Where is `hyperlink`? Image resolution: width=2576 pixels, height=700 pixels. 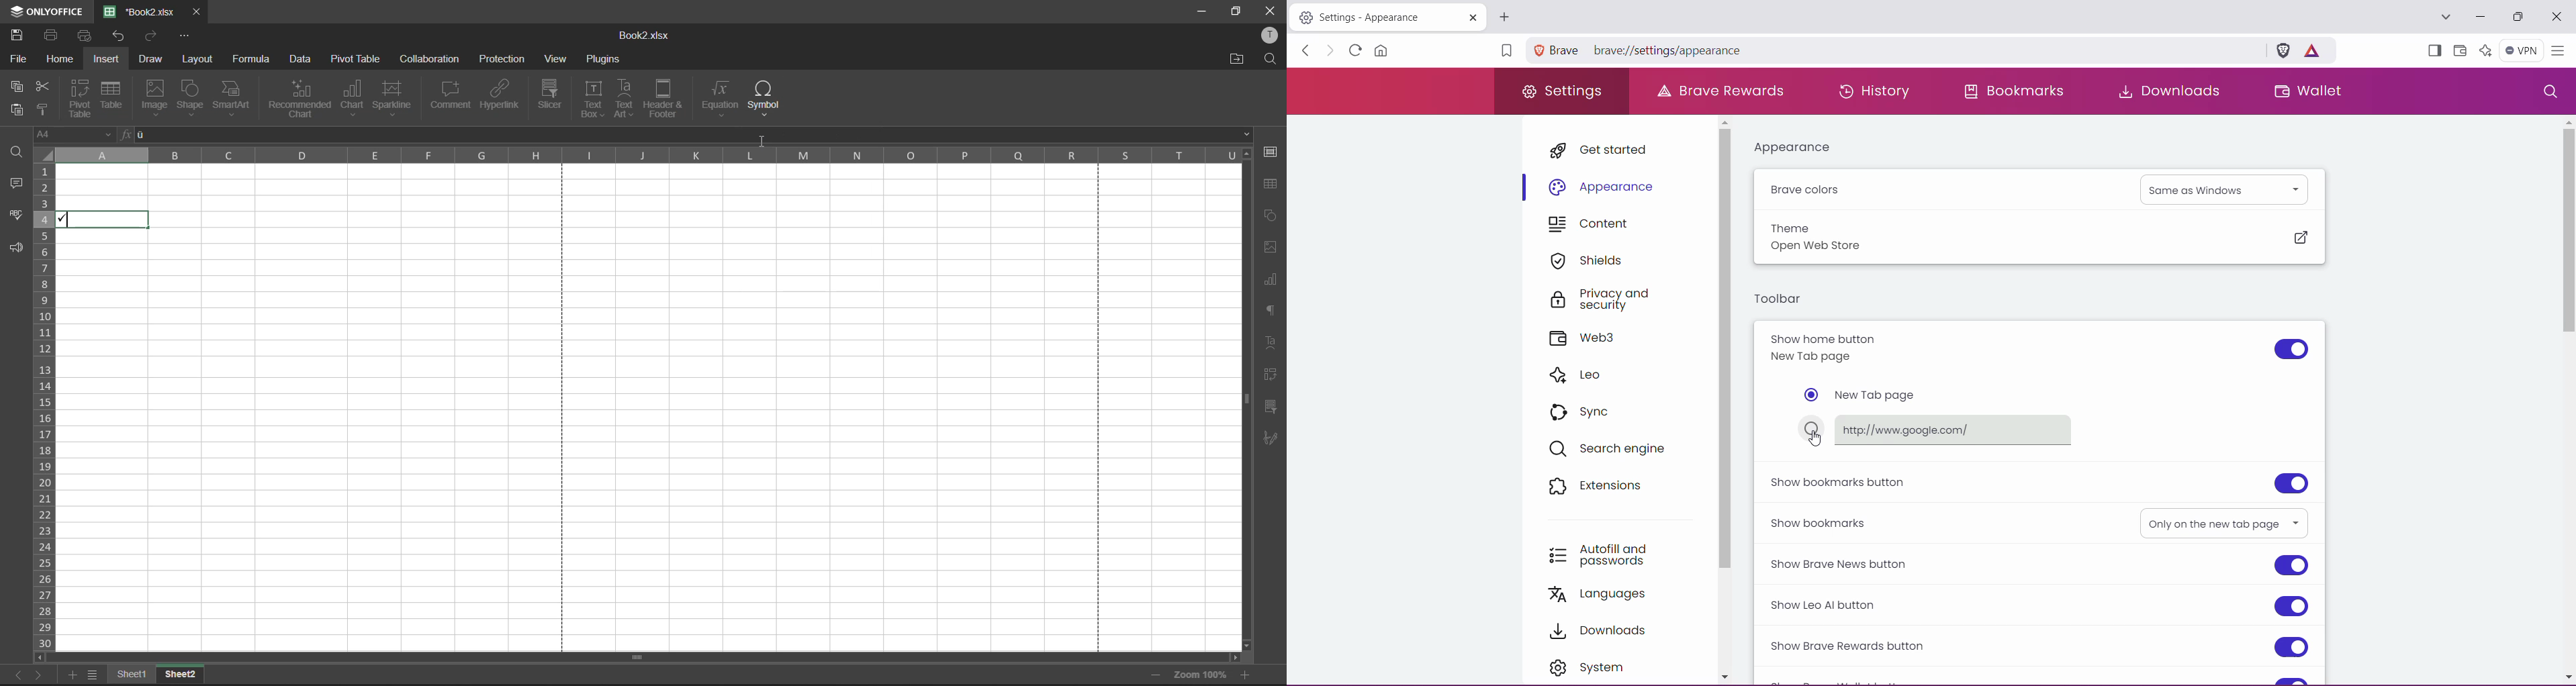 hyperlink is located at coordinates (501, 96).